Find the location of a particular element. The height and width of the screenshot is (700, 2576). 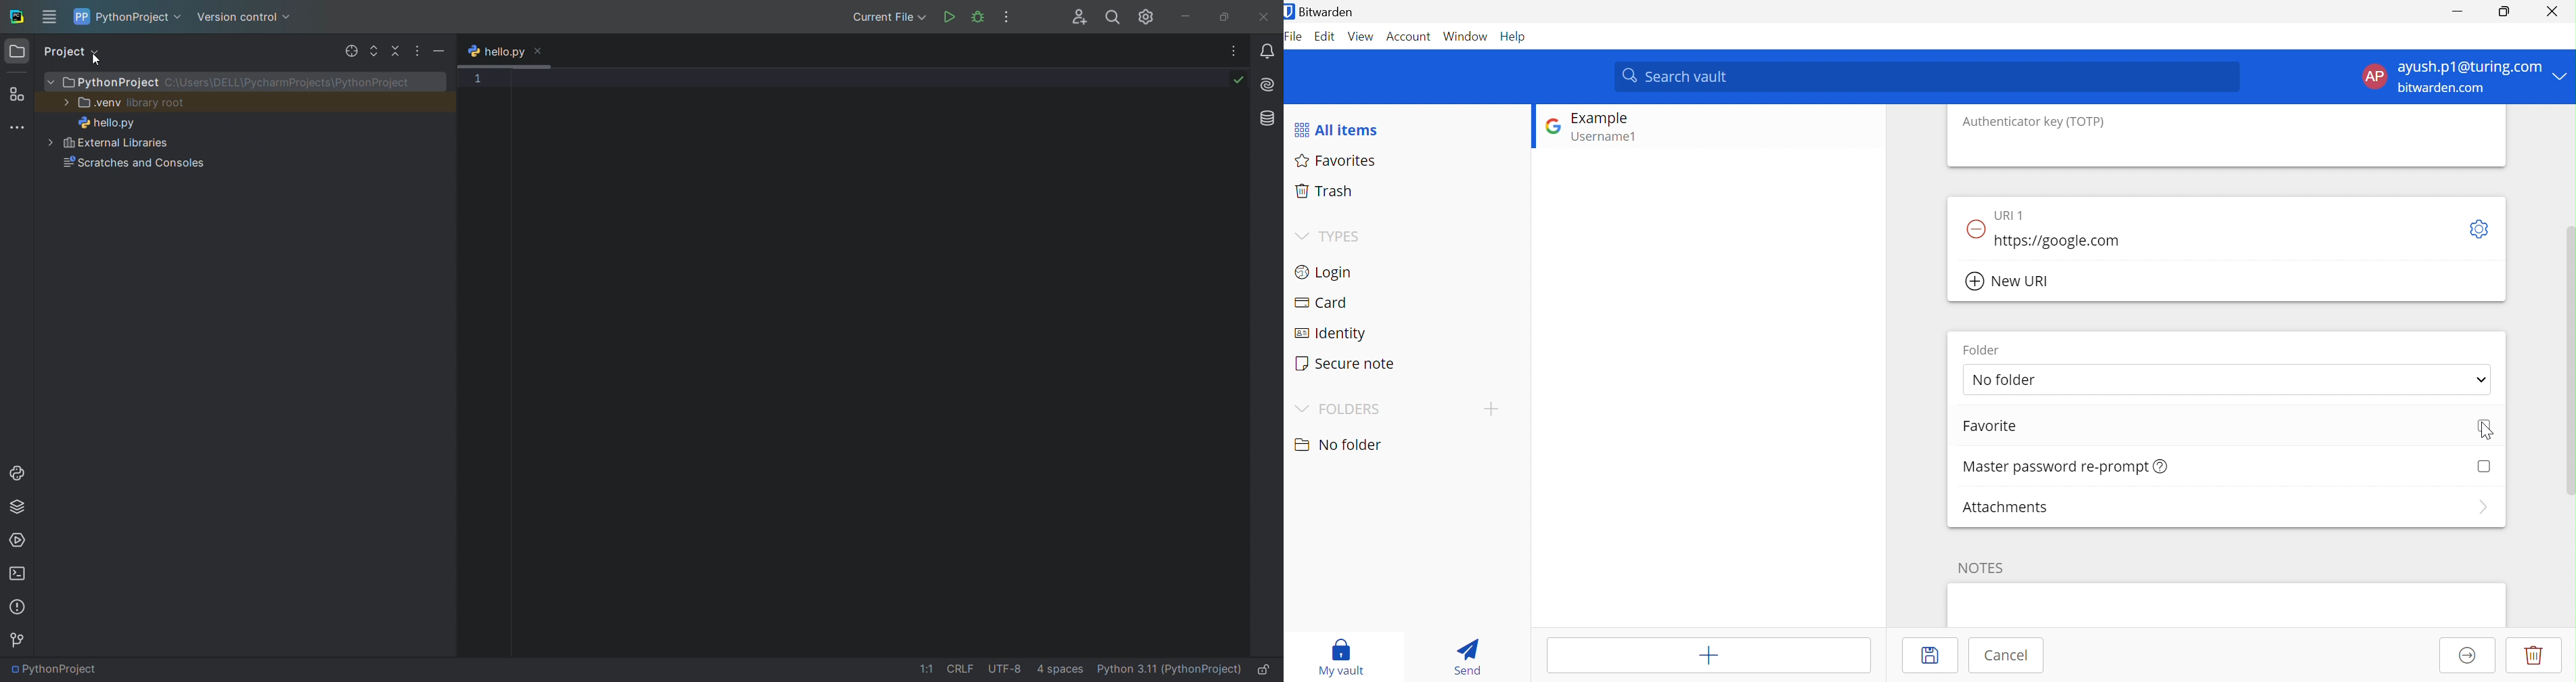

Delete is located at coordinates (2534, 656).